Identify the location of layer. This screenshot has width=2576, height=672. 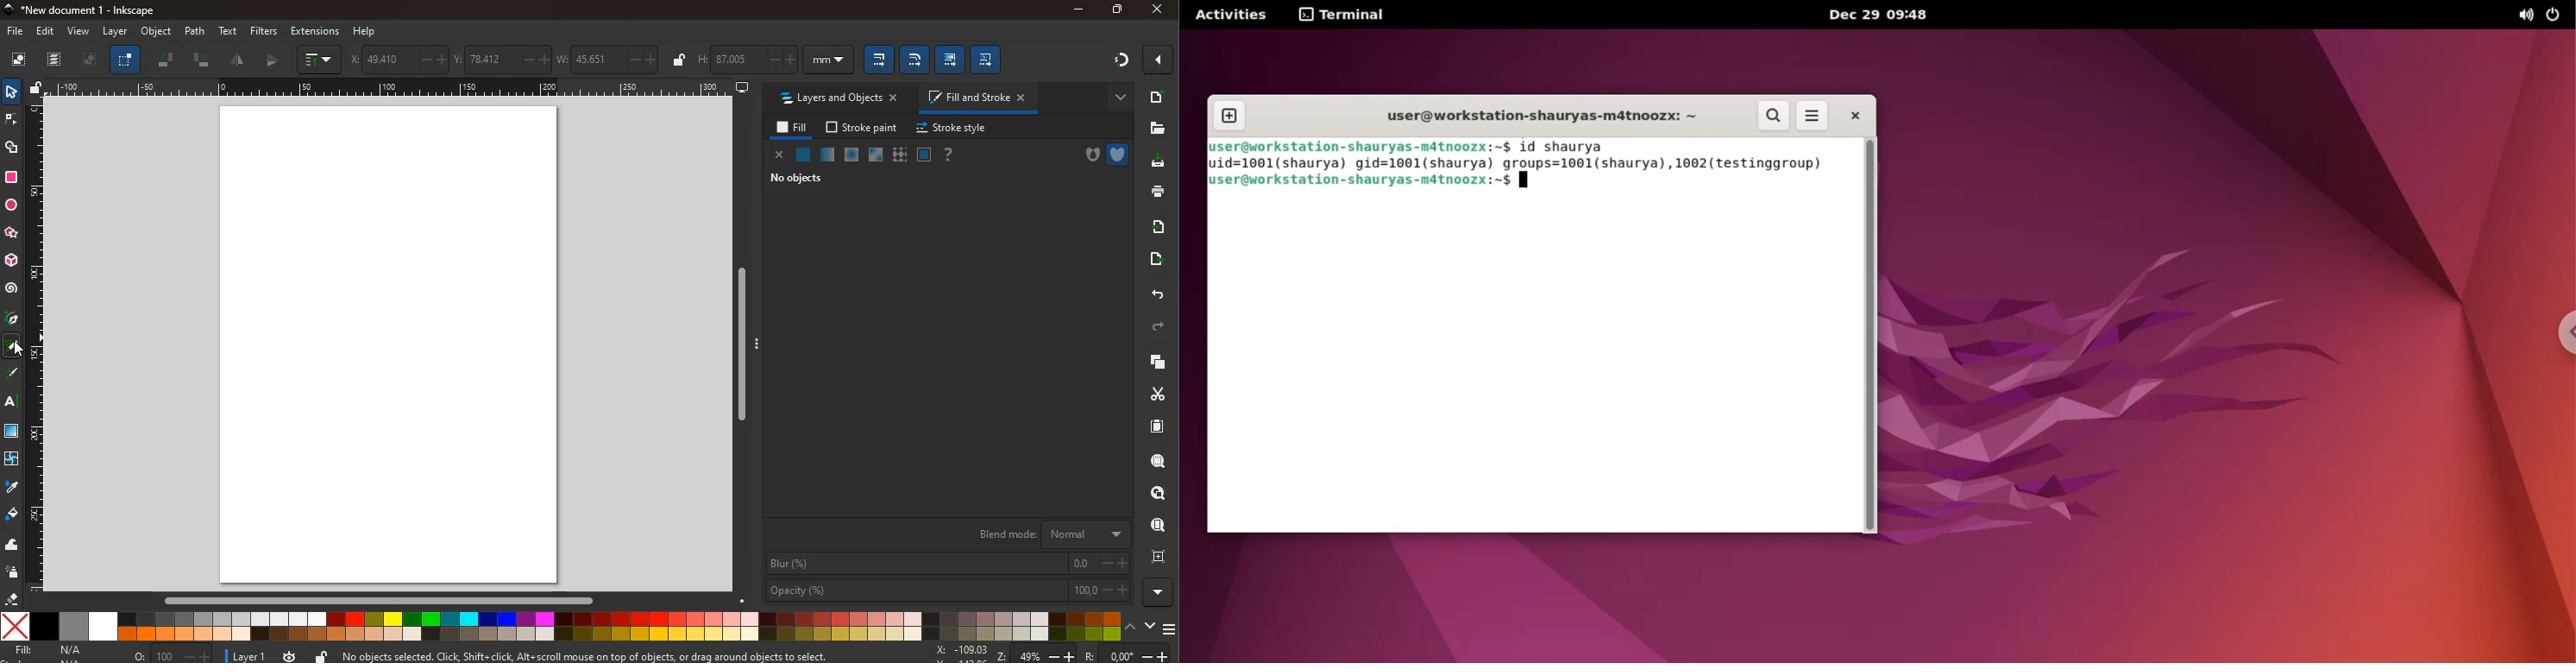
(117, 32).